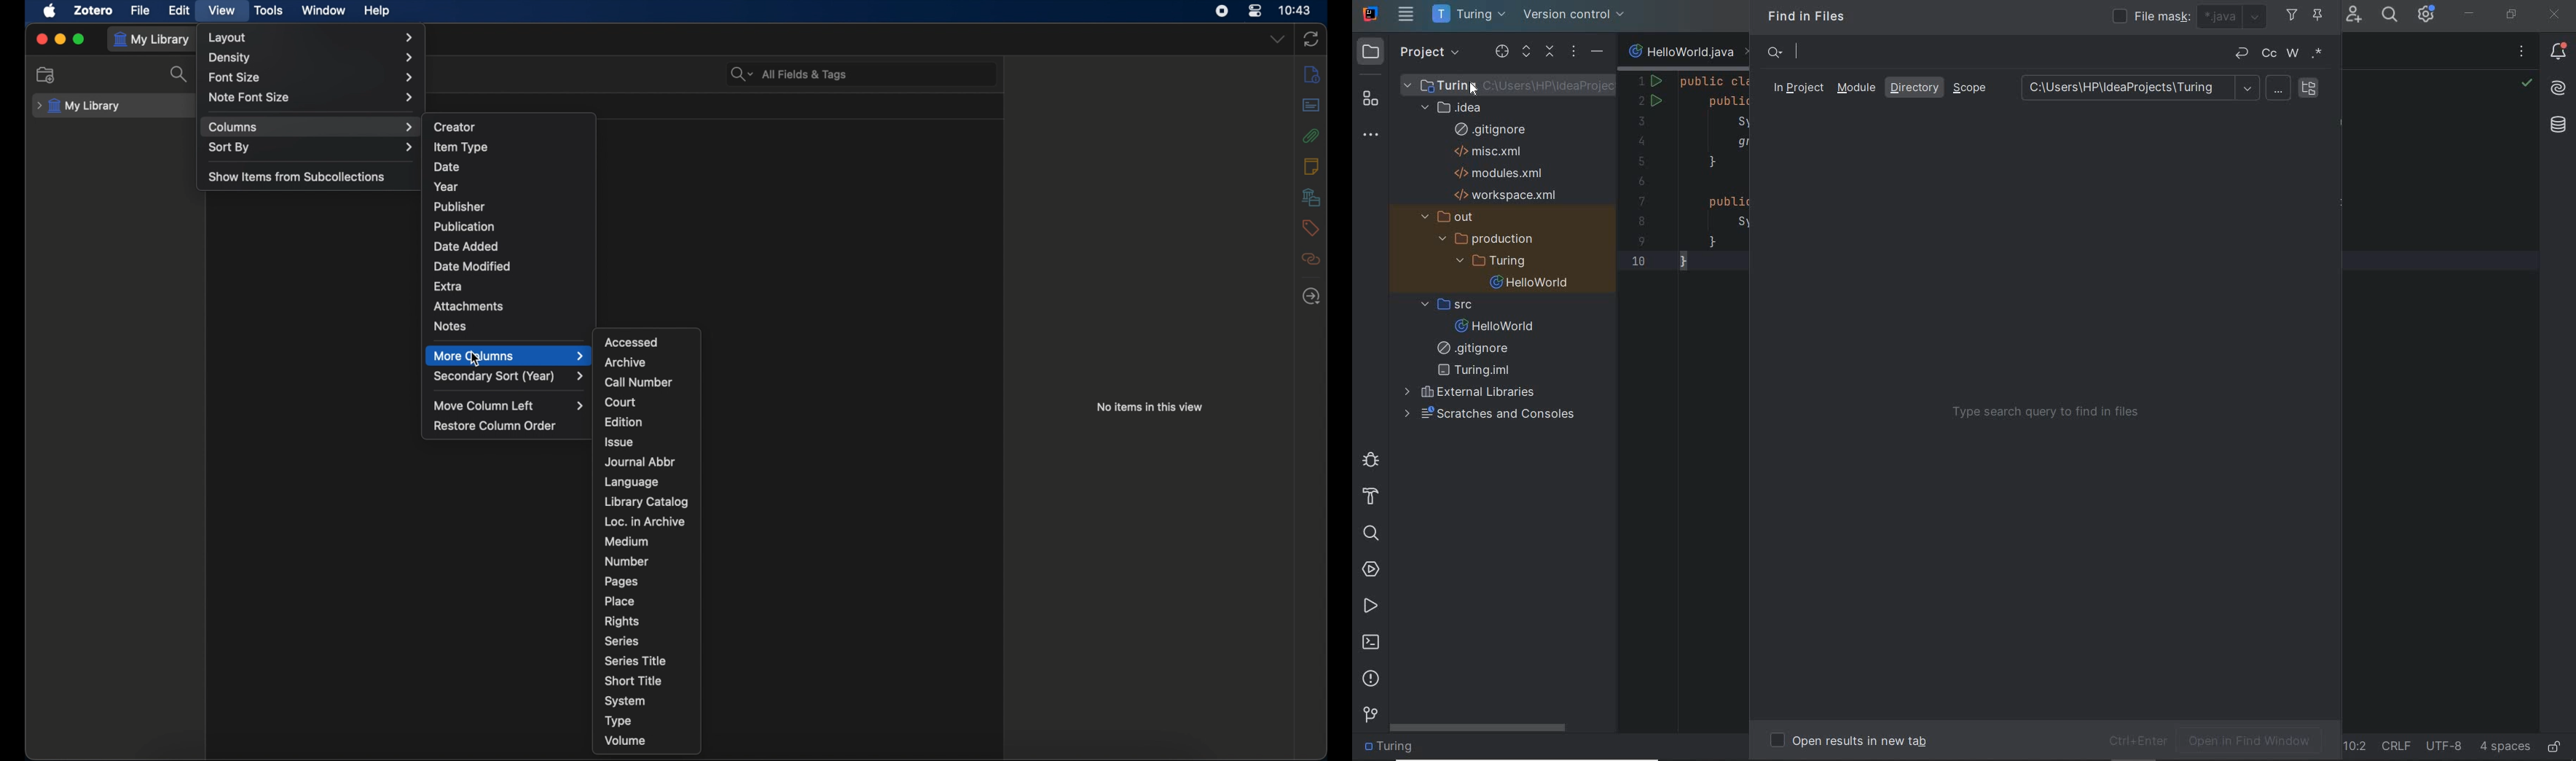  I want to click on no items in this view, so click(1150, 407).